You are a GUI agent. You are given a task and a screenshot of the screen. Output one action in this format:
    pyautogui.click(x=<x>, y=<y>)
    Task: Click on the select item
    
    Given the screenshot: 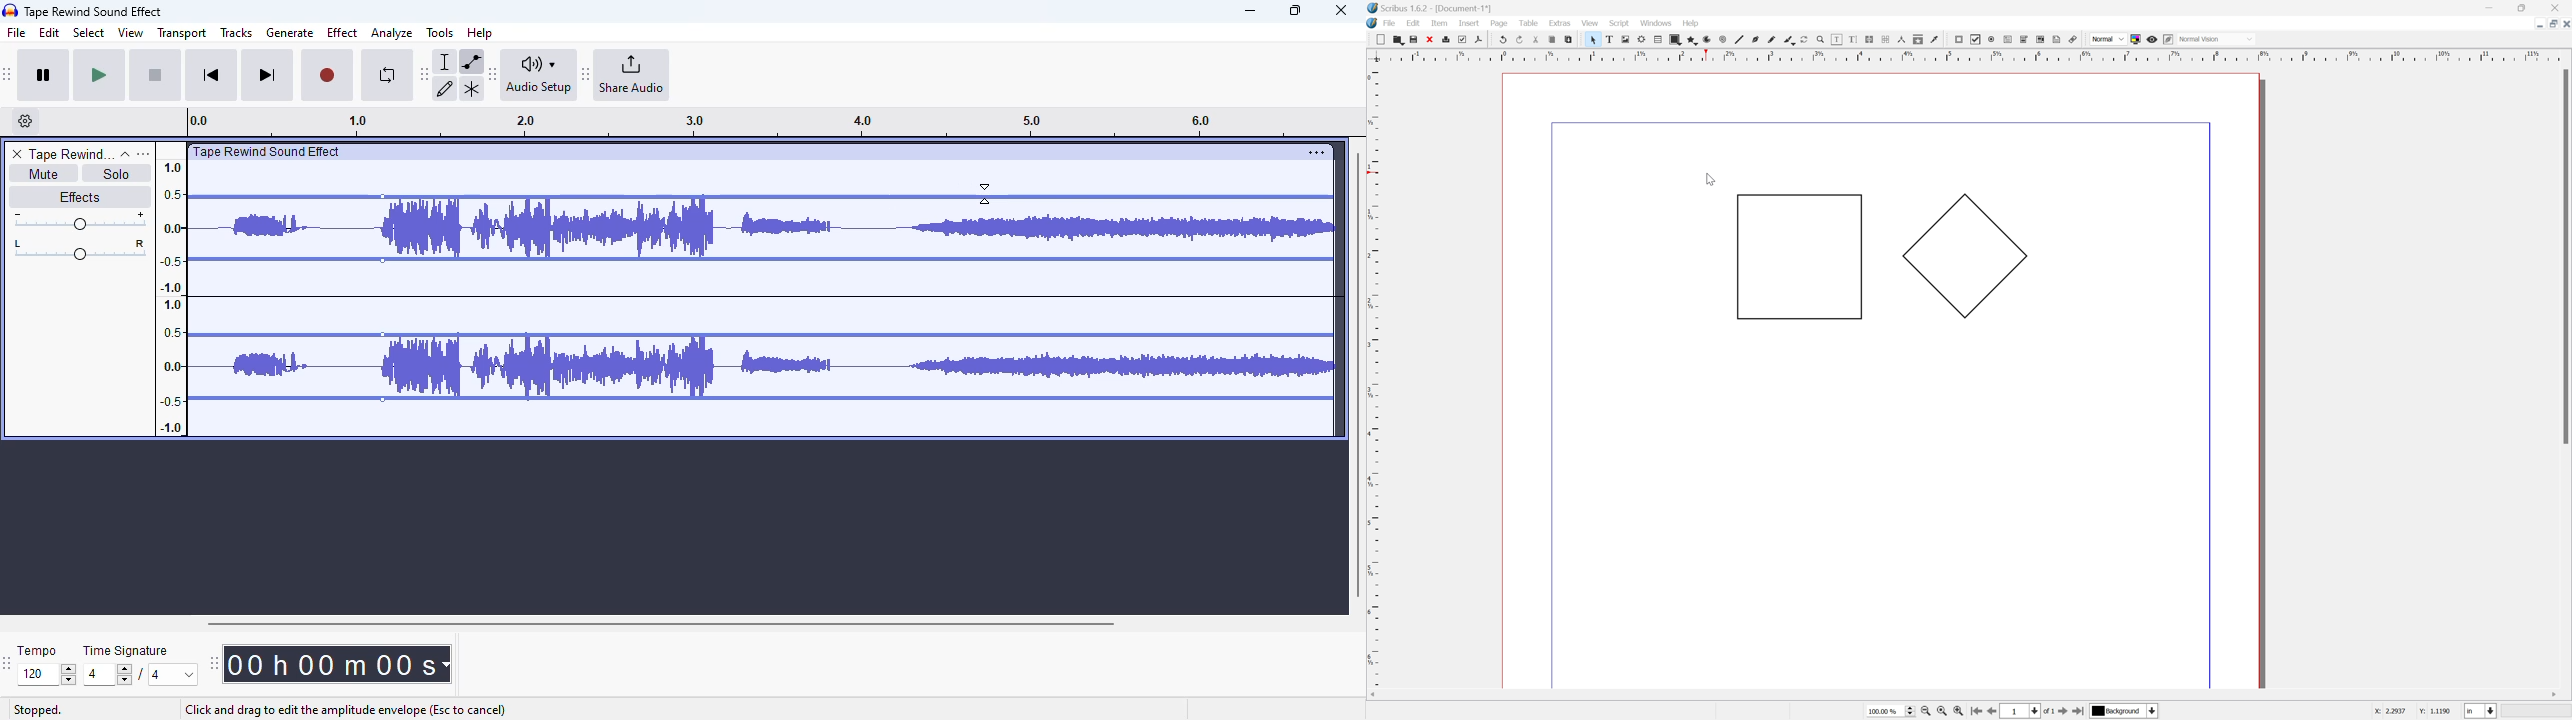 What is the action you would take?
    pyautogui.click(x=1590, y=40)
    